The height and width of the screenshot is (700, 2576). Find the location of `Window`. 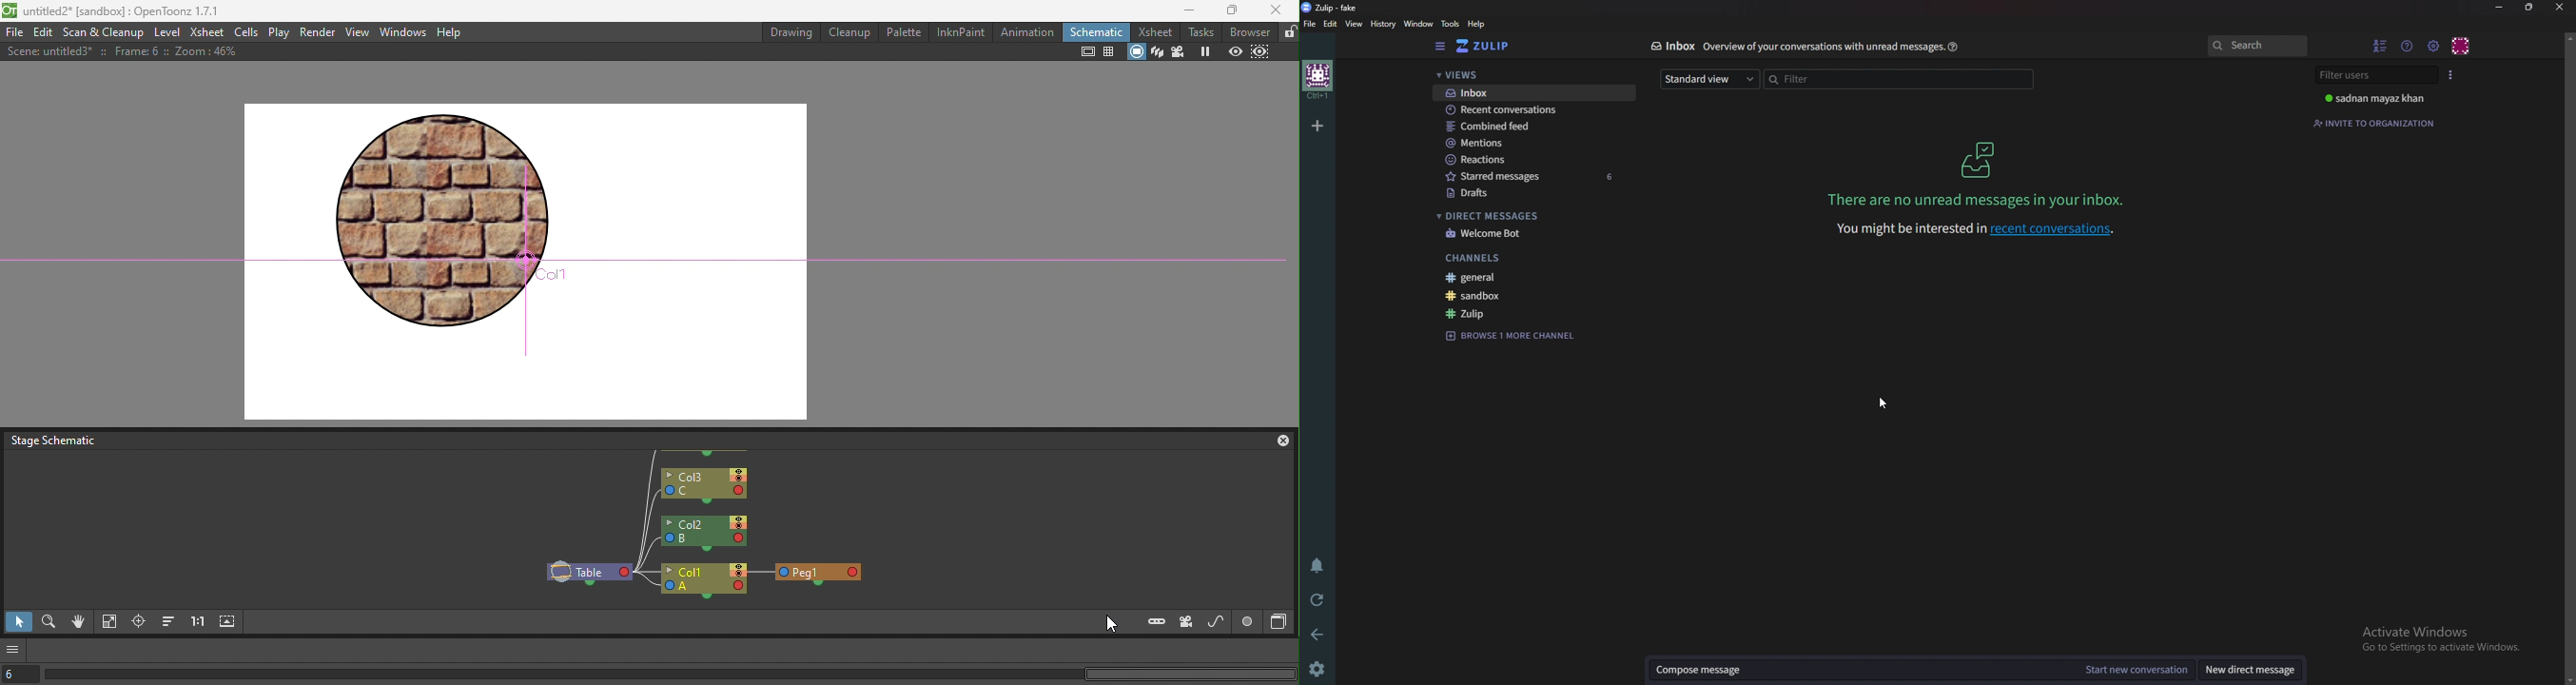

Window is located at coordinates (1420, 24).